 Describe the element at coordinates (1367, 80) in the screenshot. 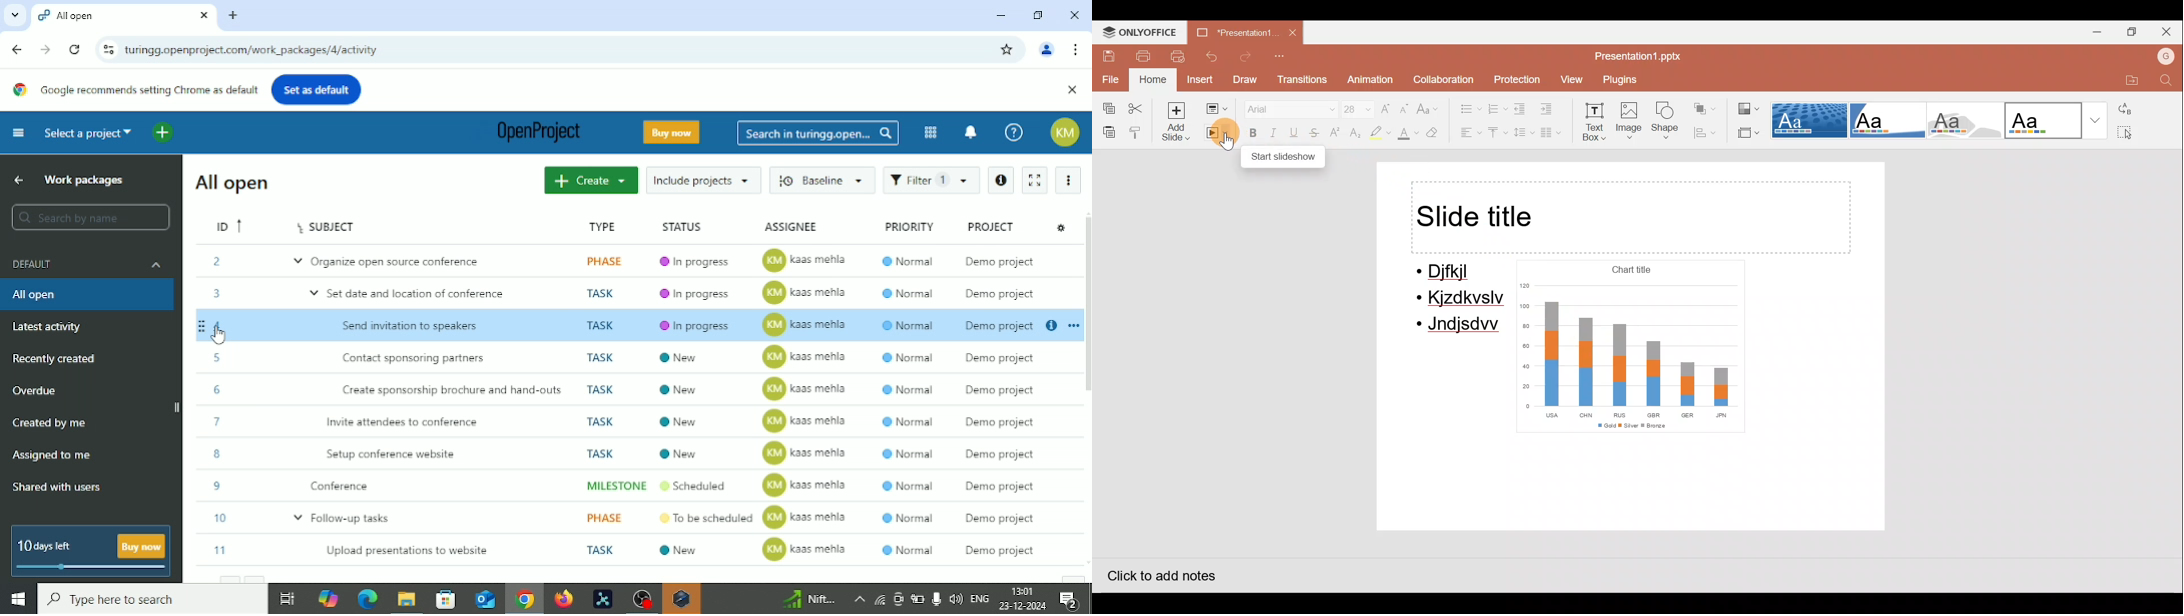

I see `Animation` at that location.